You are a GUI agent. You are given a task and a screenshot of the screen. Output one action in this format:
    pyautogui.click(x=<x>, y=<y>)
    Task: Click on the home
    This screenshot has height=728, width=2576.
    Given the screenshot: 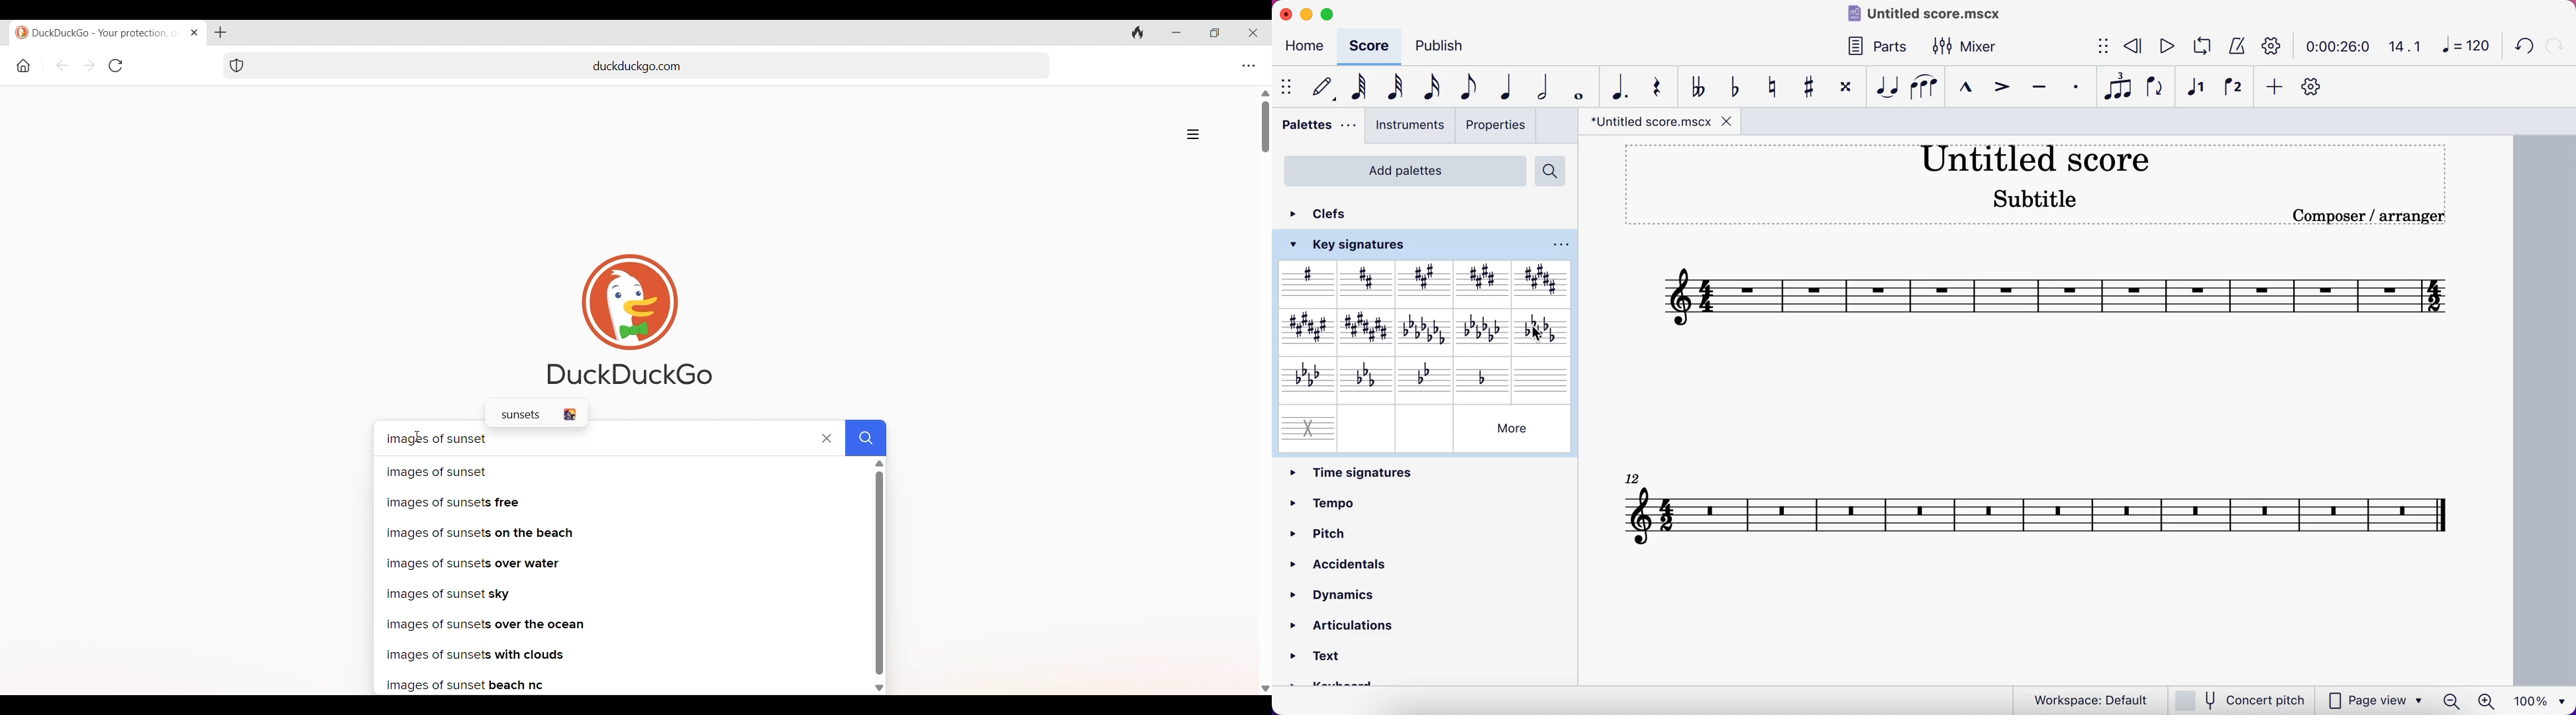 What is the action you would take?
    pyautogui.click(x=1305, y=46)
    